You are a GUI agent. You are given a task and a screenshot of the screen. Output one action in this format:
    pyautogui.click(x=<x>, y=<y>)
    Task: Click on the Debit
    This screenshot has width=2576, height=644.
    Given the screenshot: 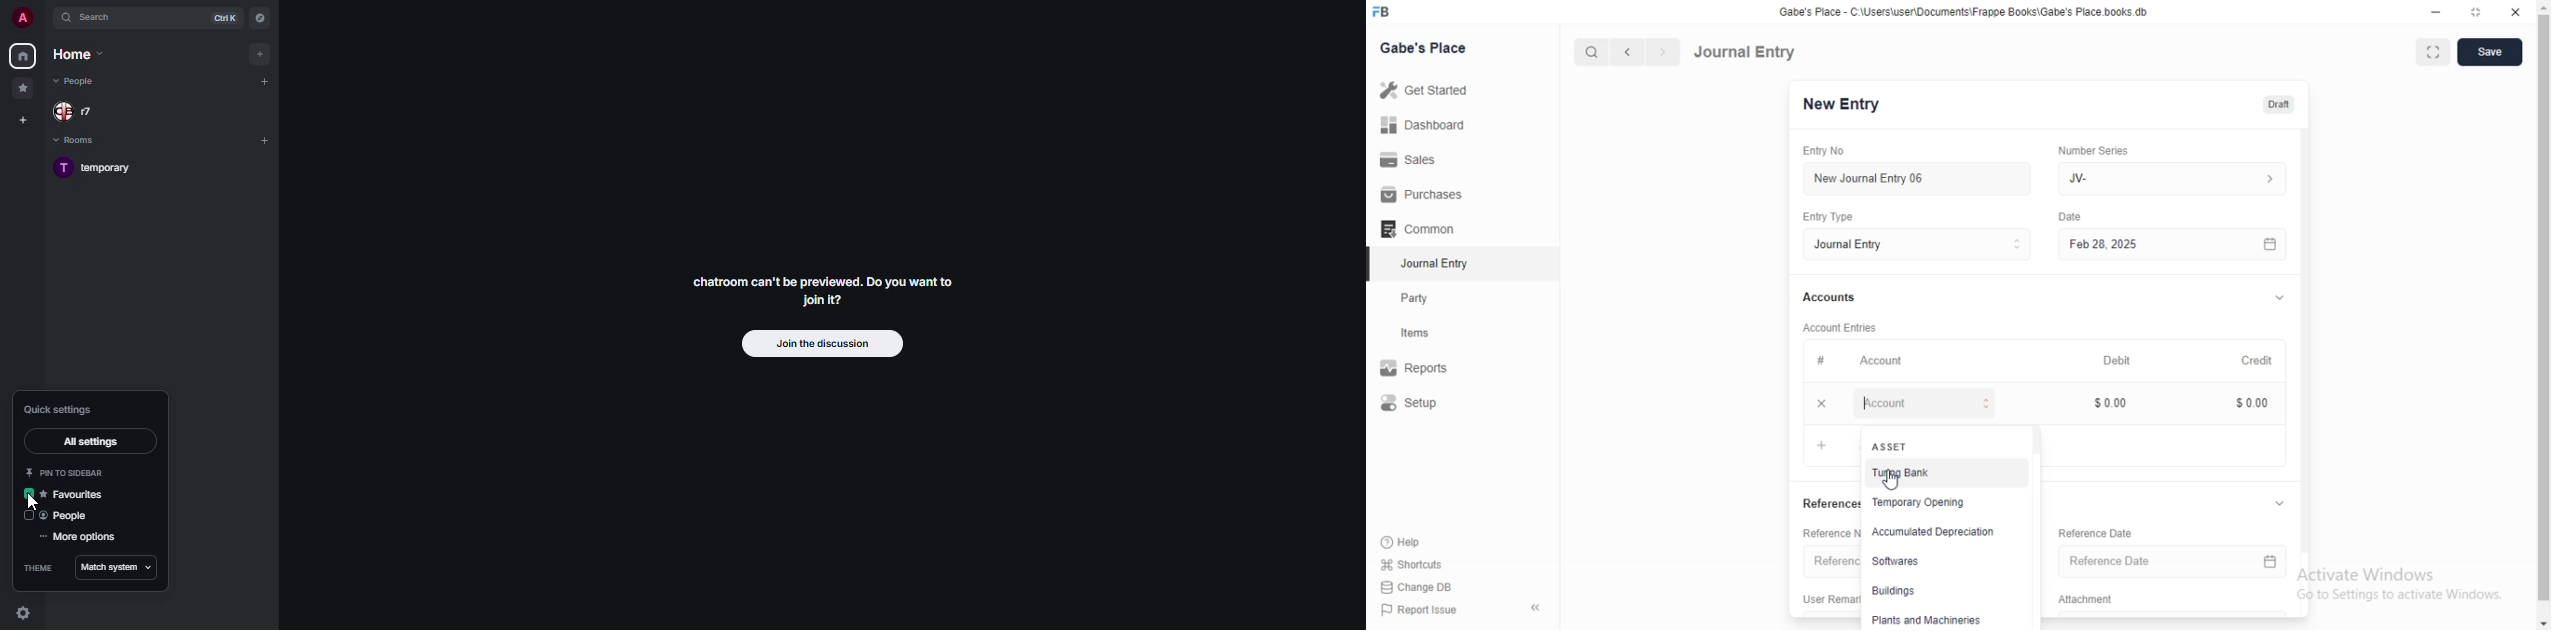 What is the action you would take?
    pyautogui.click(x=2126, y=359)
    